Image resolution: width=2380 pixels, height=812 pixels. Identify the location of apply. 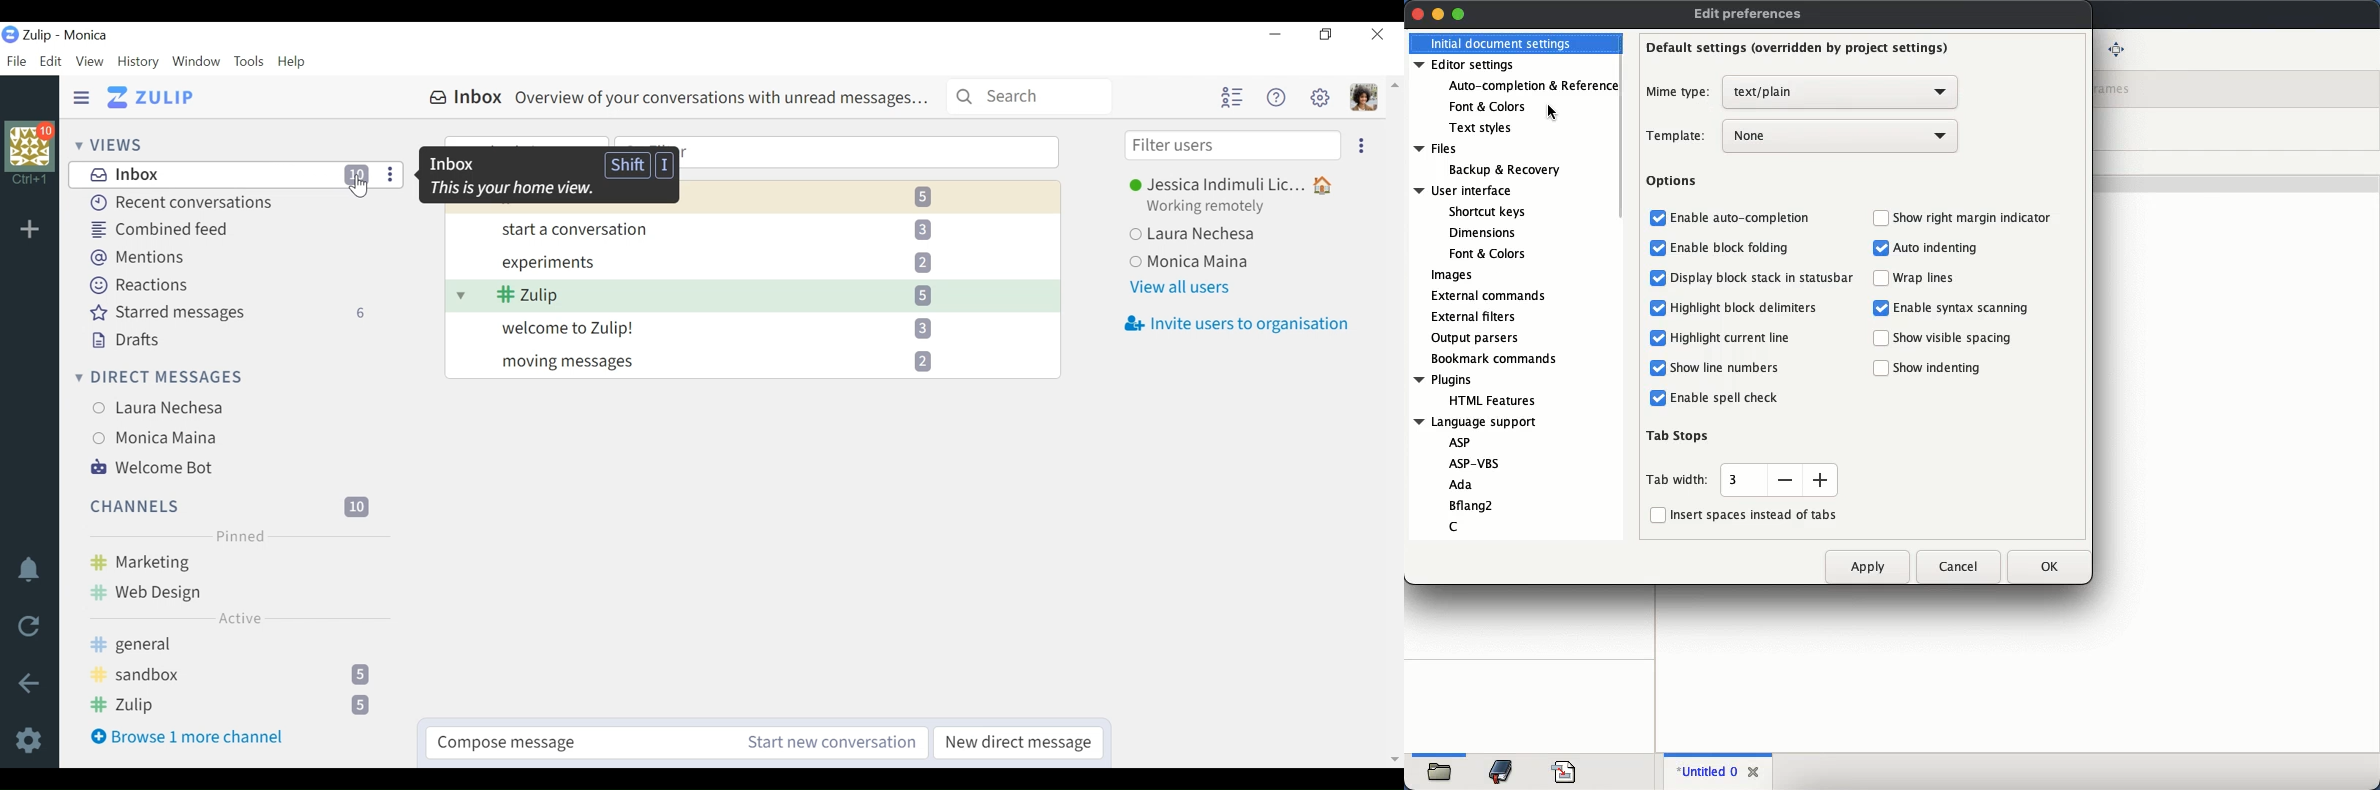
(1868, 566).